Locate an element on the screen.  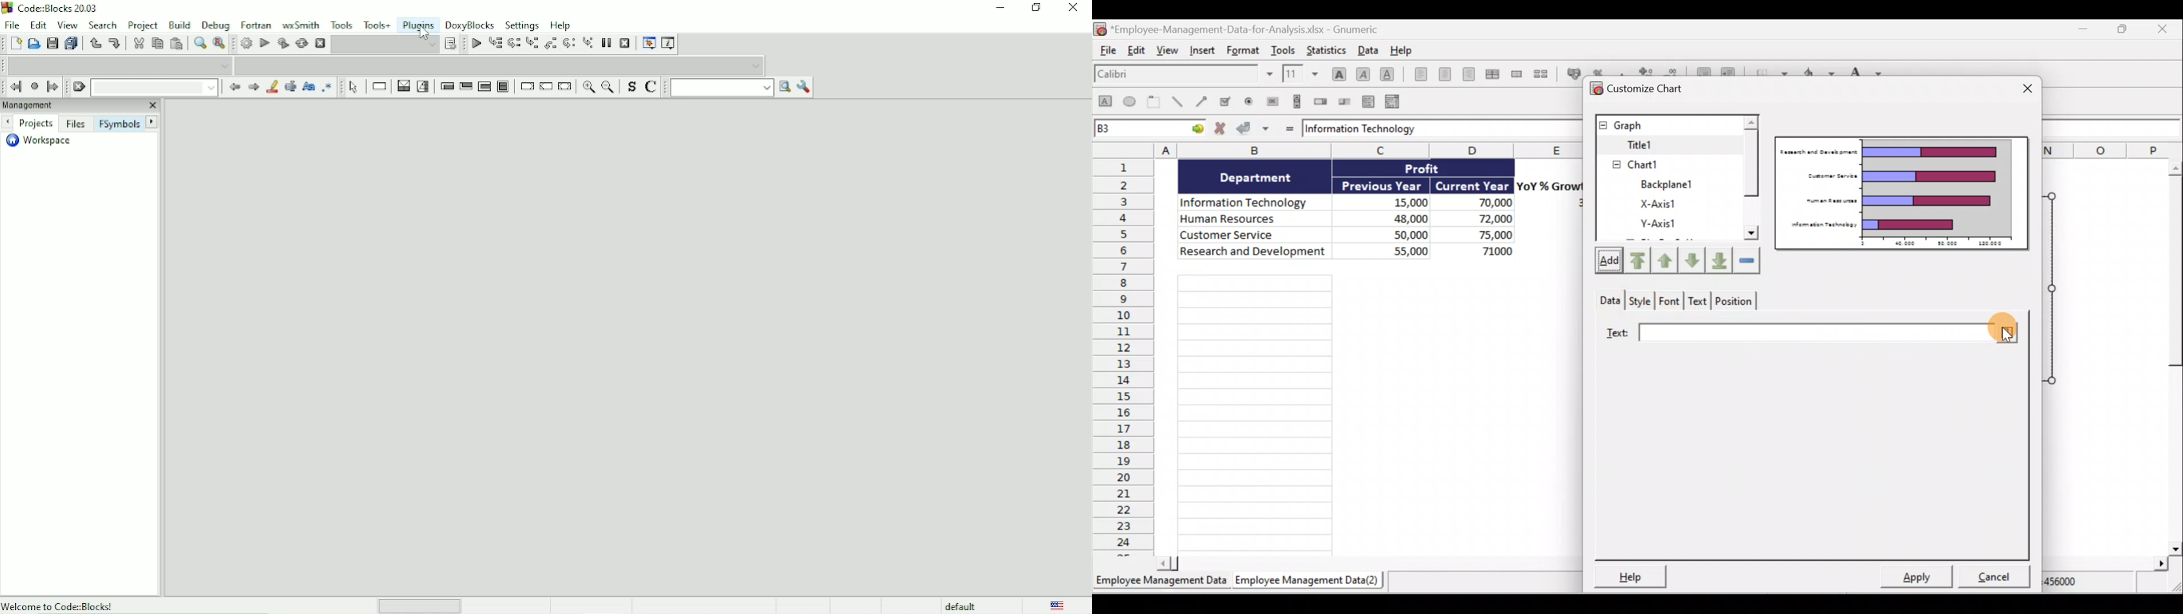
Format the selection as accounting is located at coordinates (1571, 72).